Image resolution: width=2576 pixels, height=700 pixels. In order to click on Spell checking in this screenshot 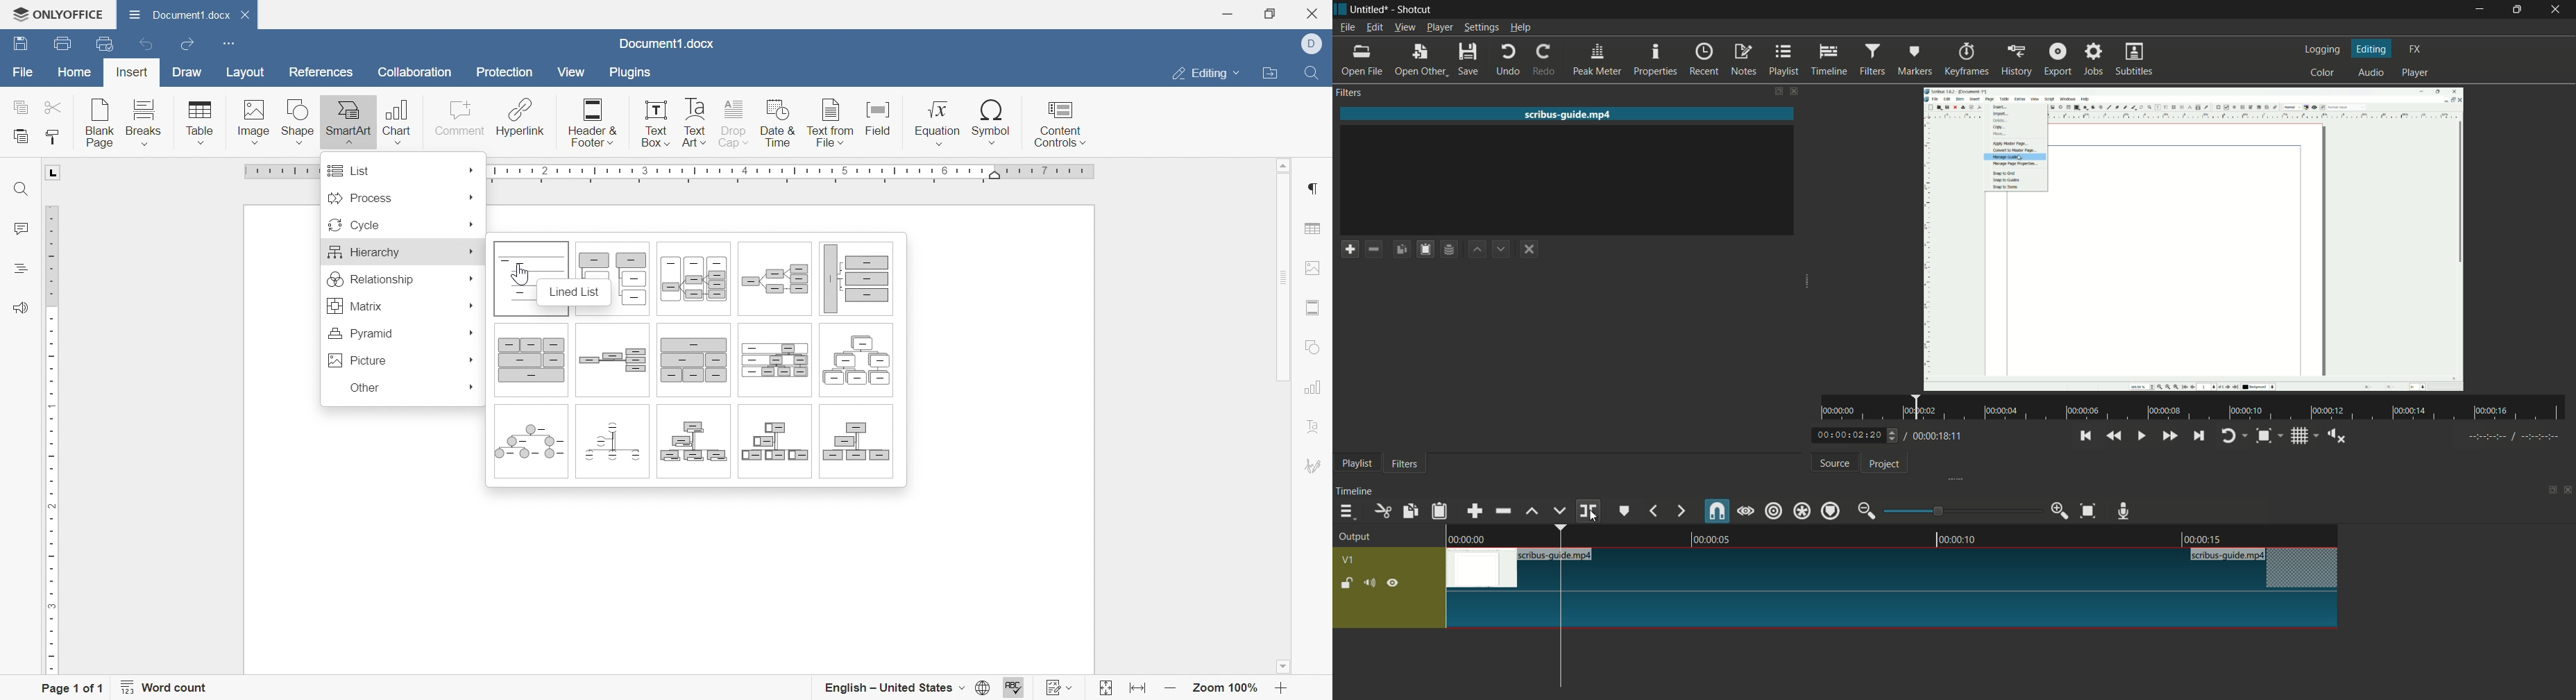, I will do `click(1015, 686)`.